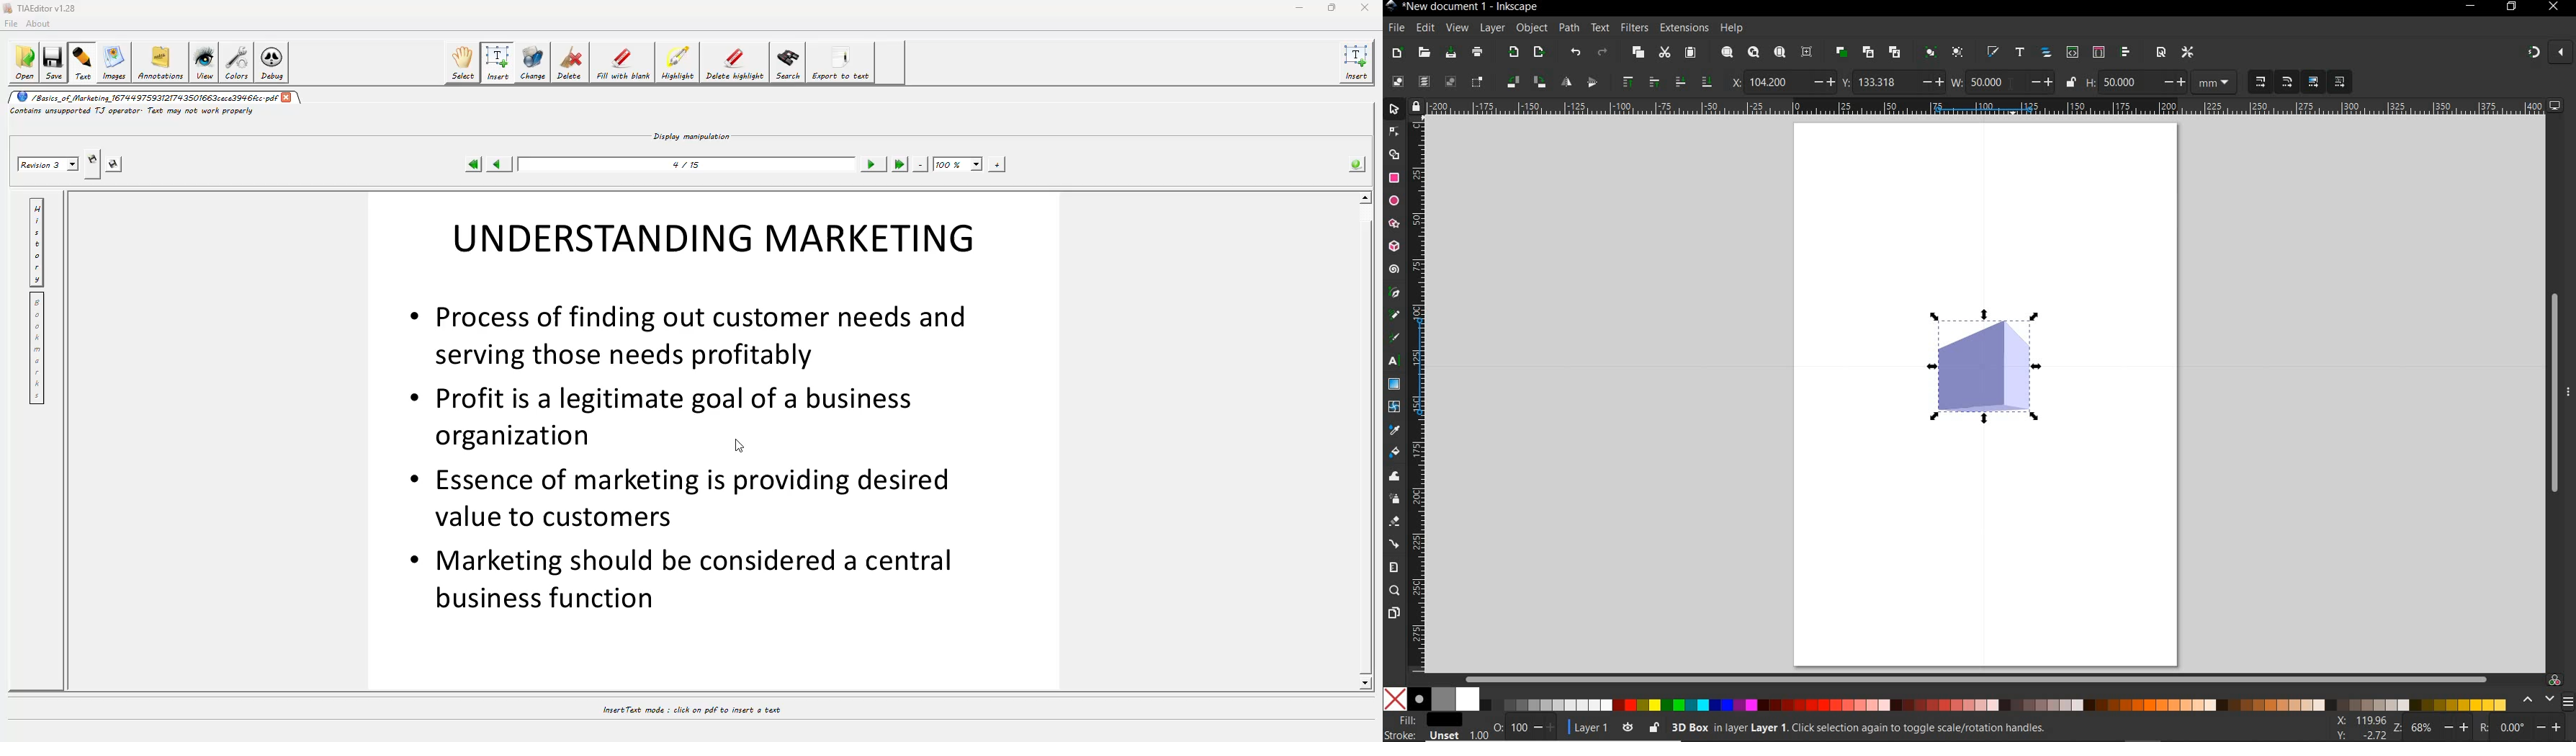  What do you see at coordinates (1393, 201) in the screenshot?
I see `ellipse tool` at bounding box center [1393, 201].